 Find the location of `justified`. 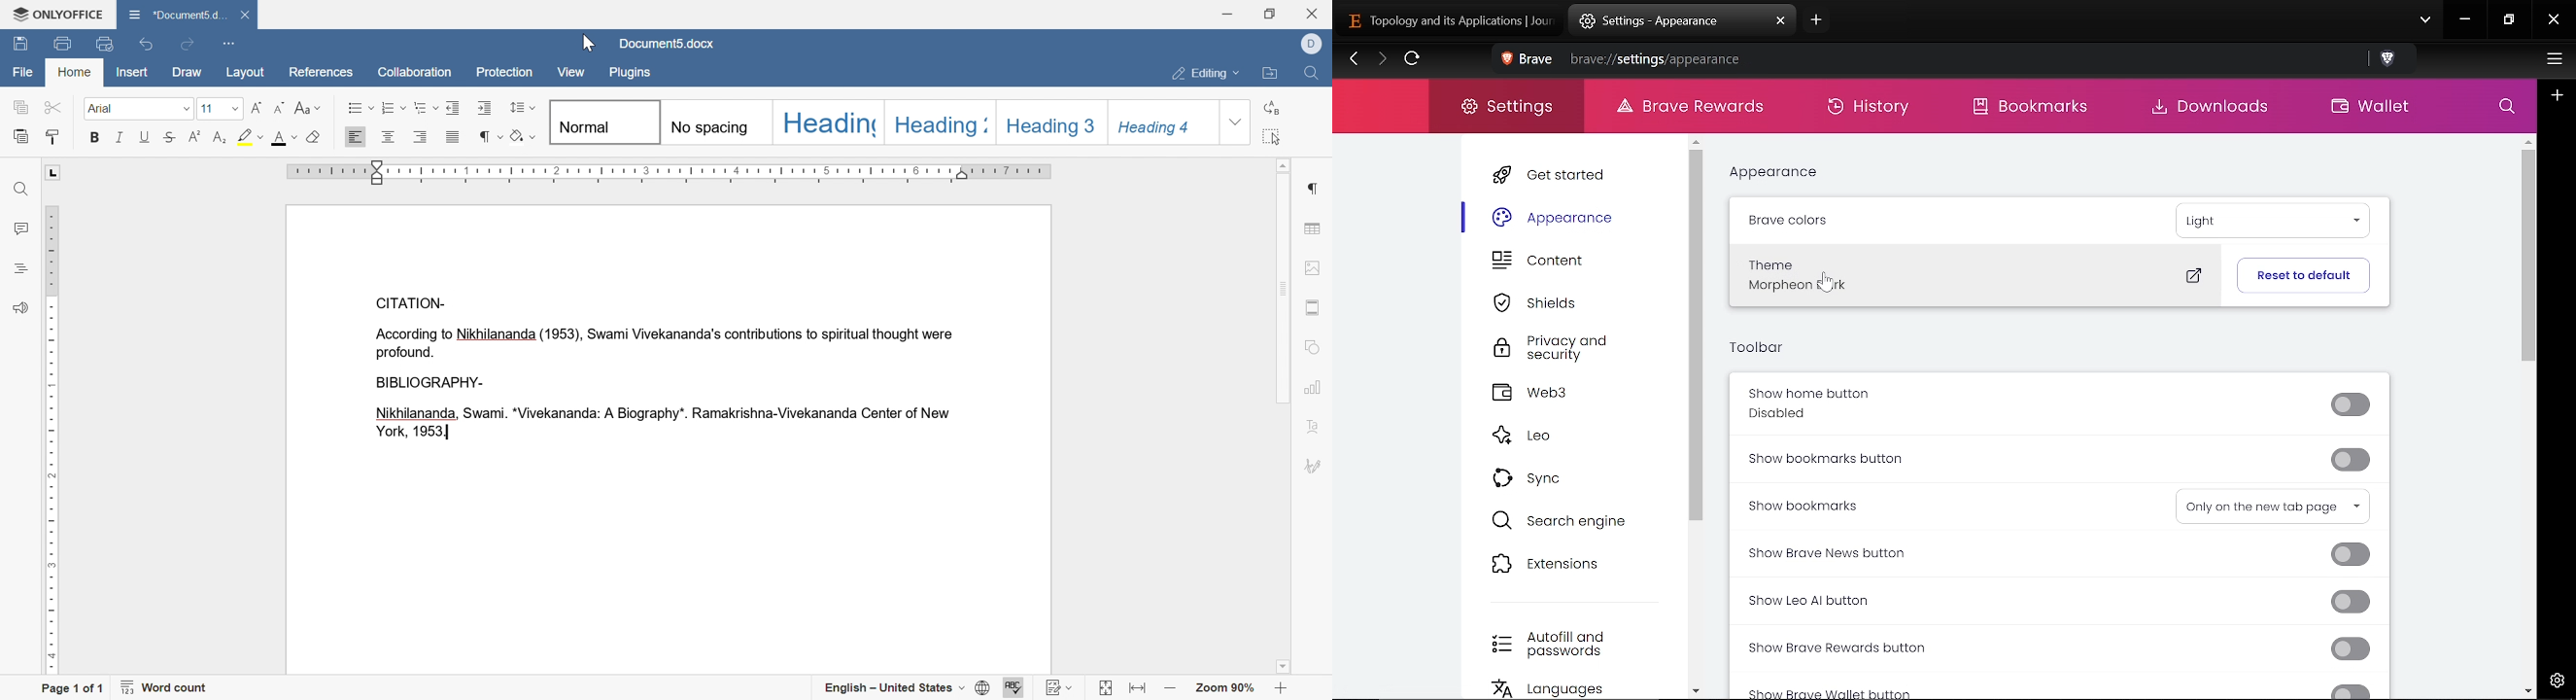

justified is located at coordinates (452, 135).